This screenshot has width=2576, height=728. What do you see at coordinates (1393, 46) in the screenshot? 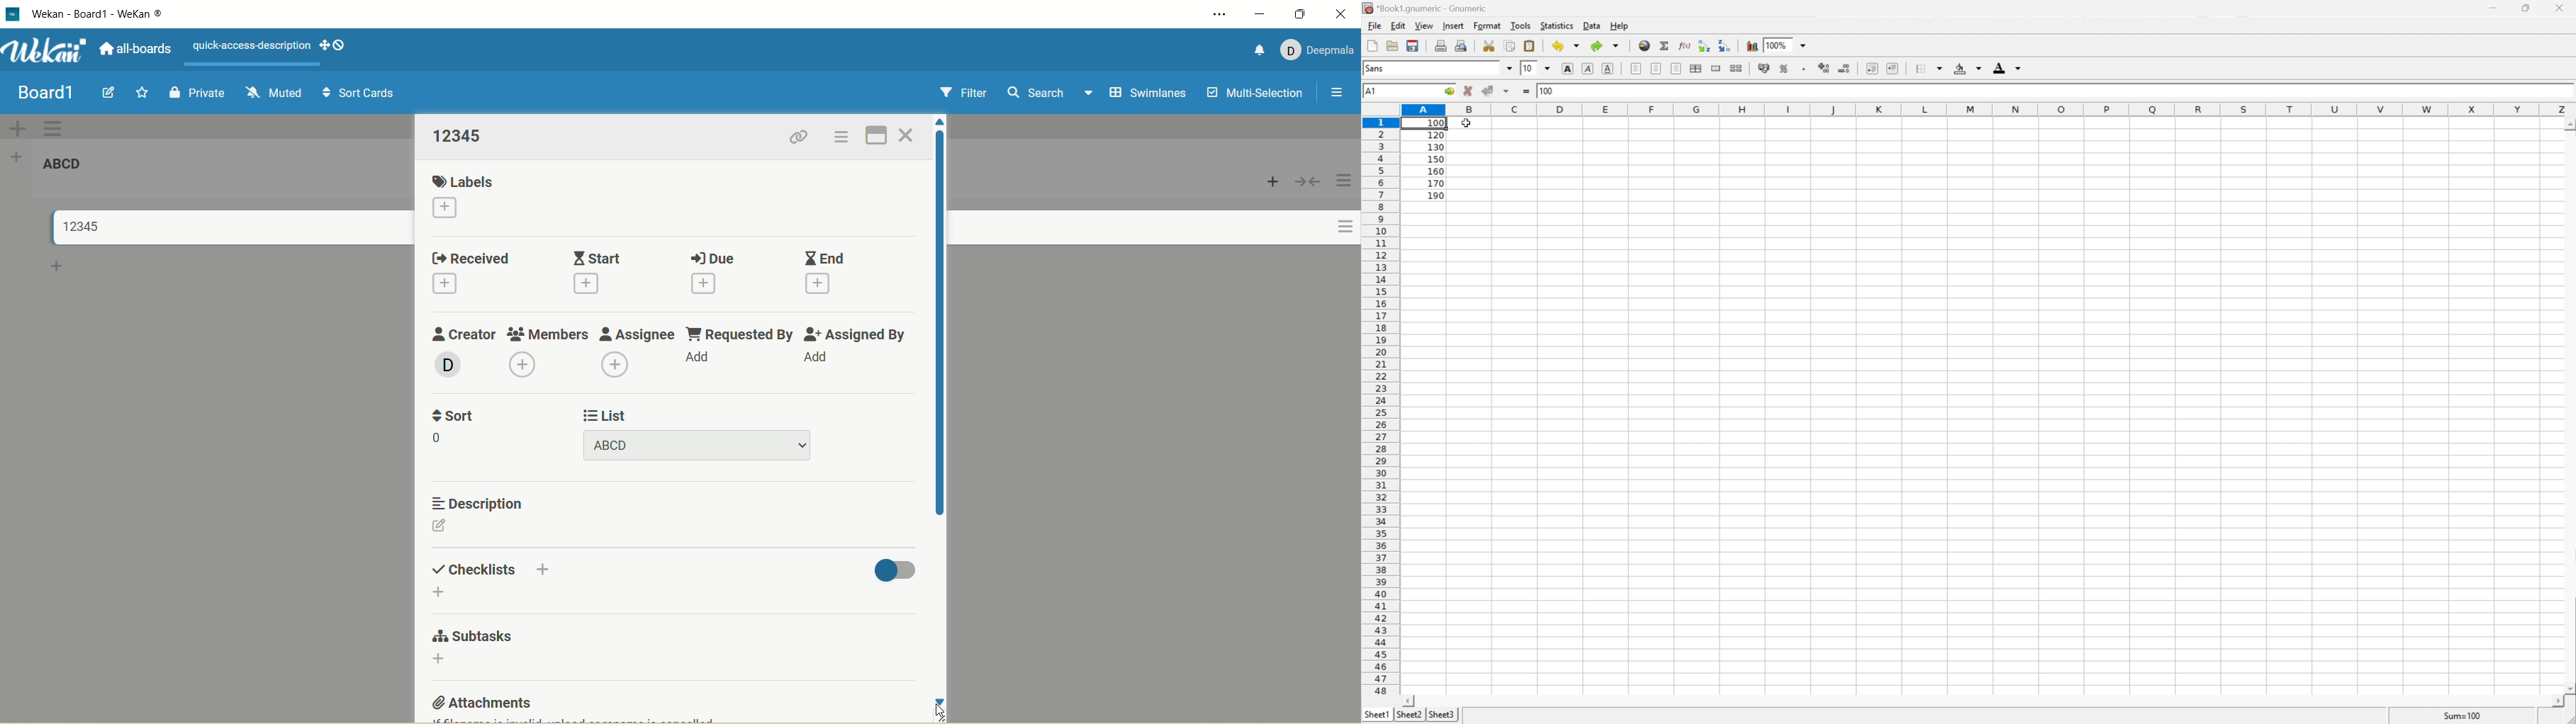
I see `Open a file` at bounding box center [1393, 46].